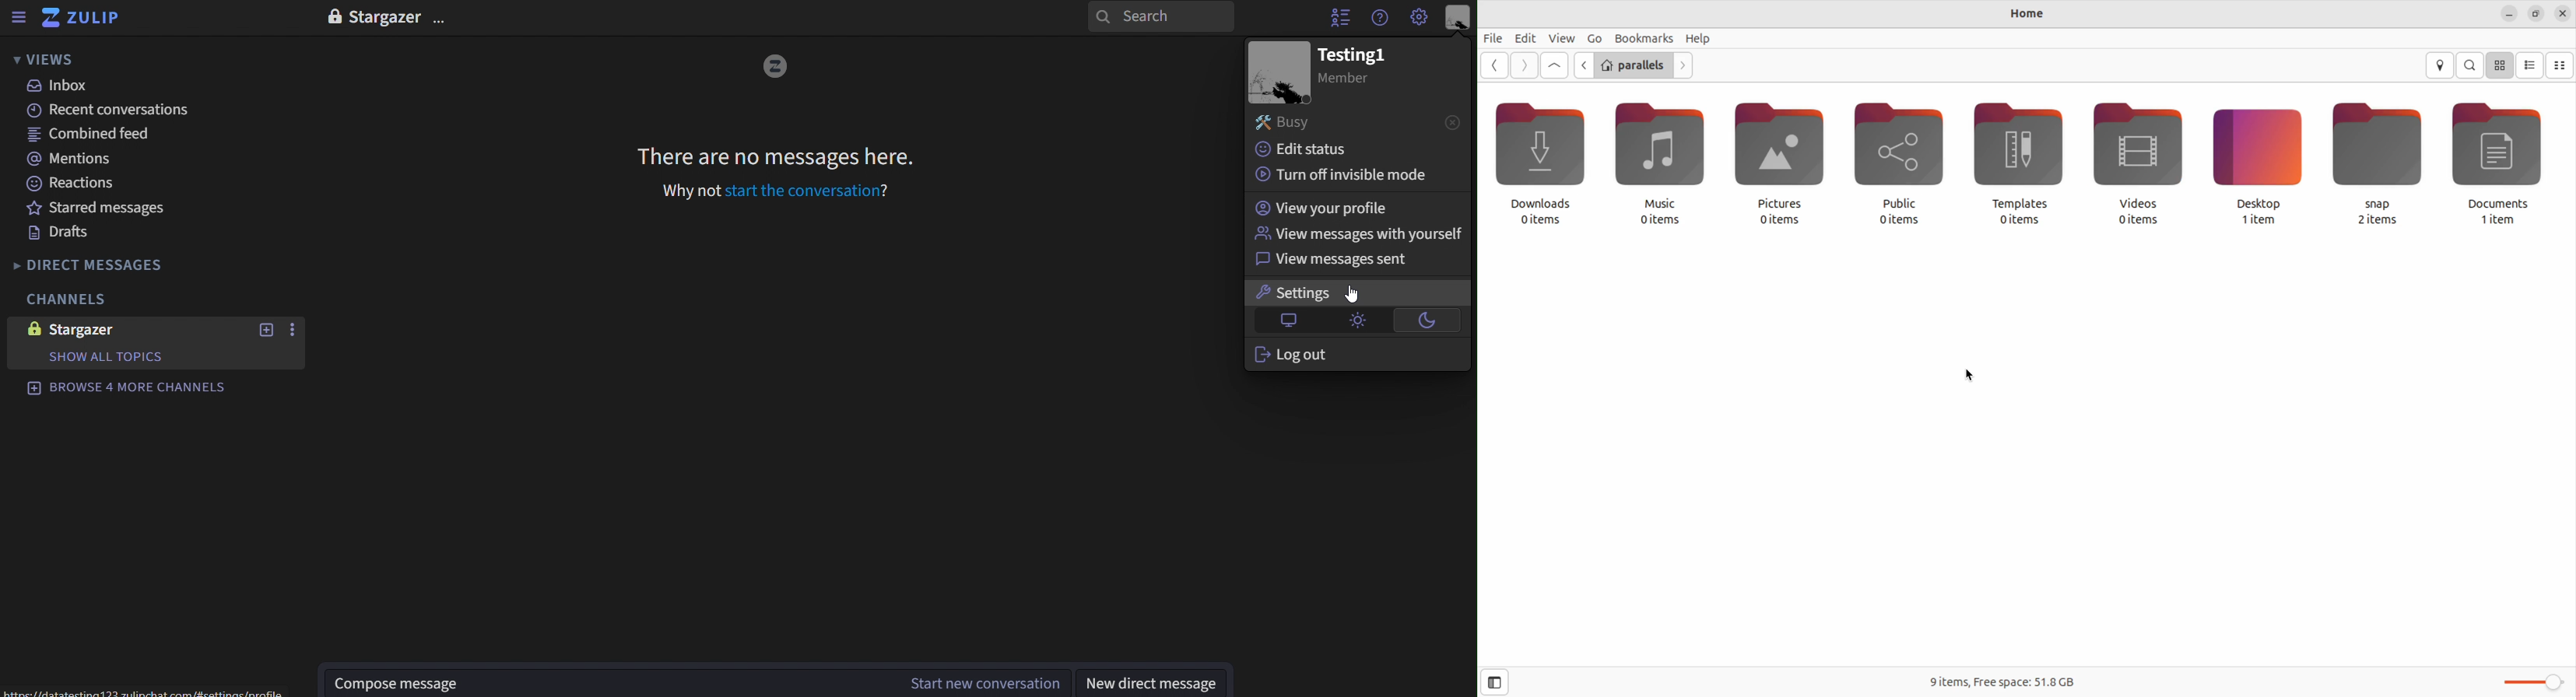  What do you see at coordinates (613, 681) in the screenshot?
I see `start new conversation` at bounding box center [613, 681].